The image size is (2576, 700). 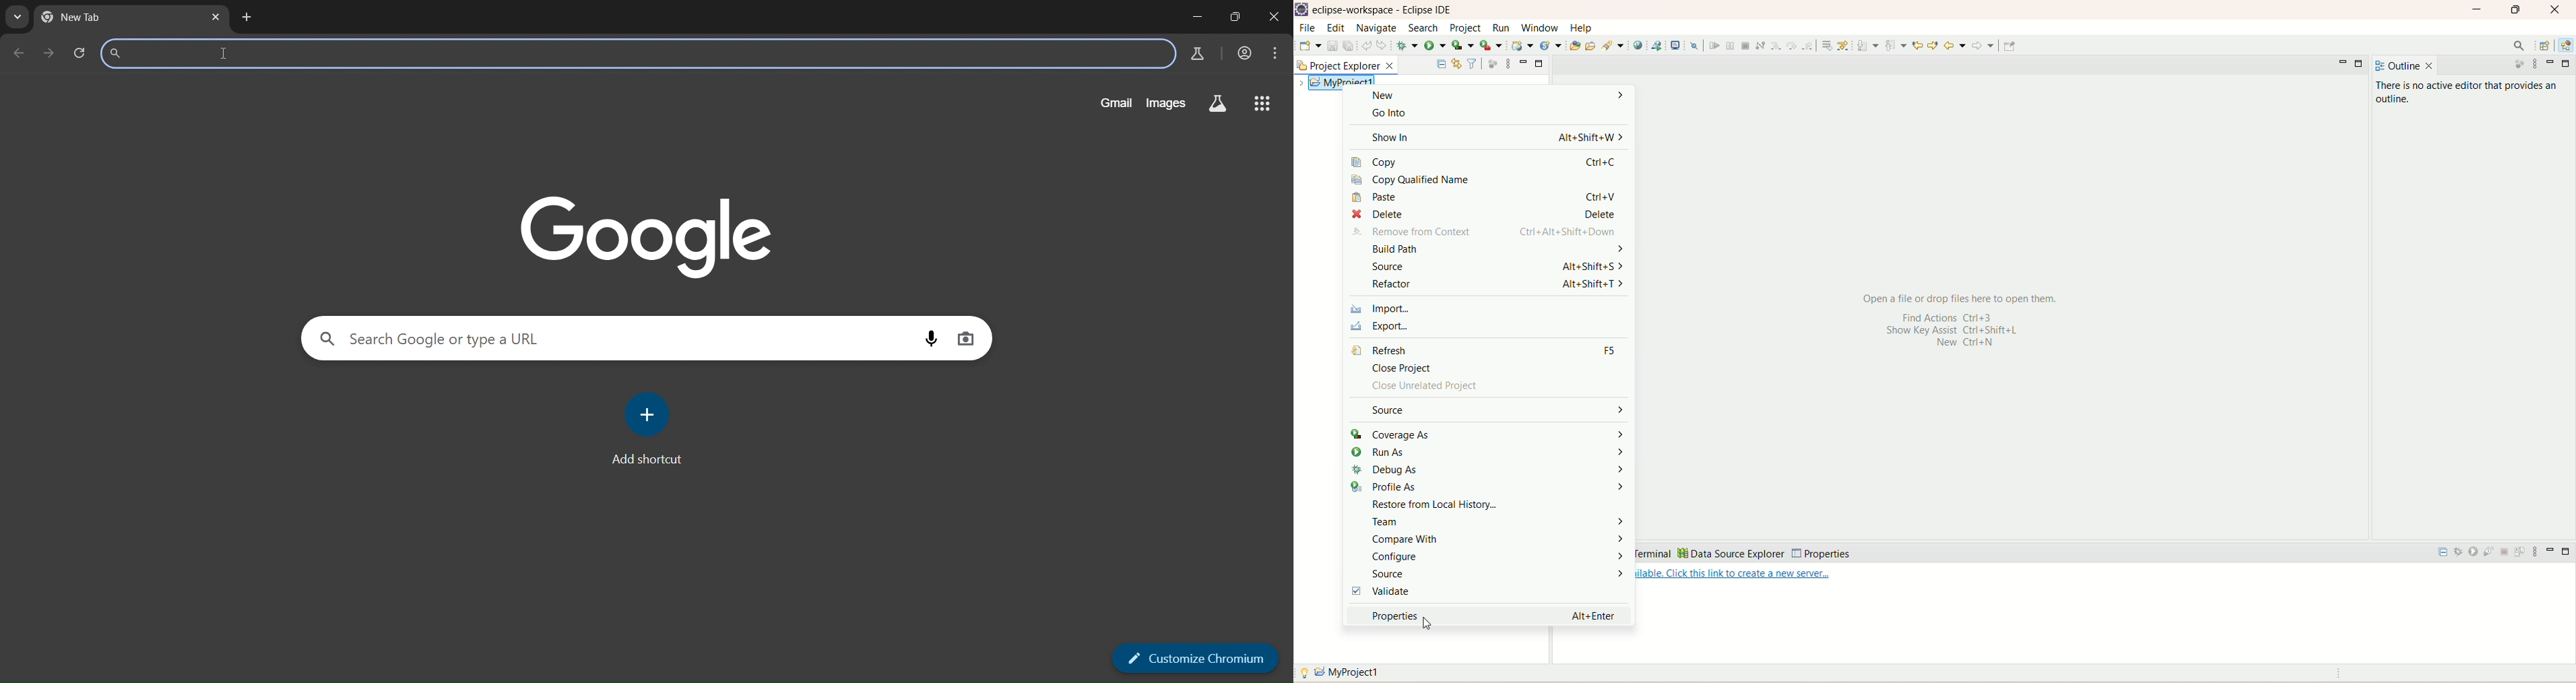 I want to click on save, so click(x=1309, y=46).